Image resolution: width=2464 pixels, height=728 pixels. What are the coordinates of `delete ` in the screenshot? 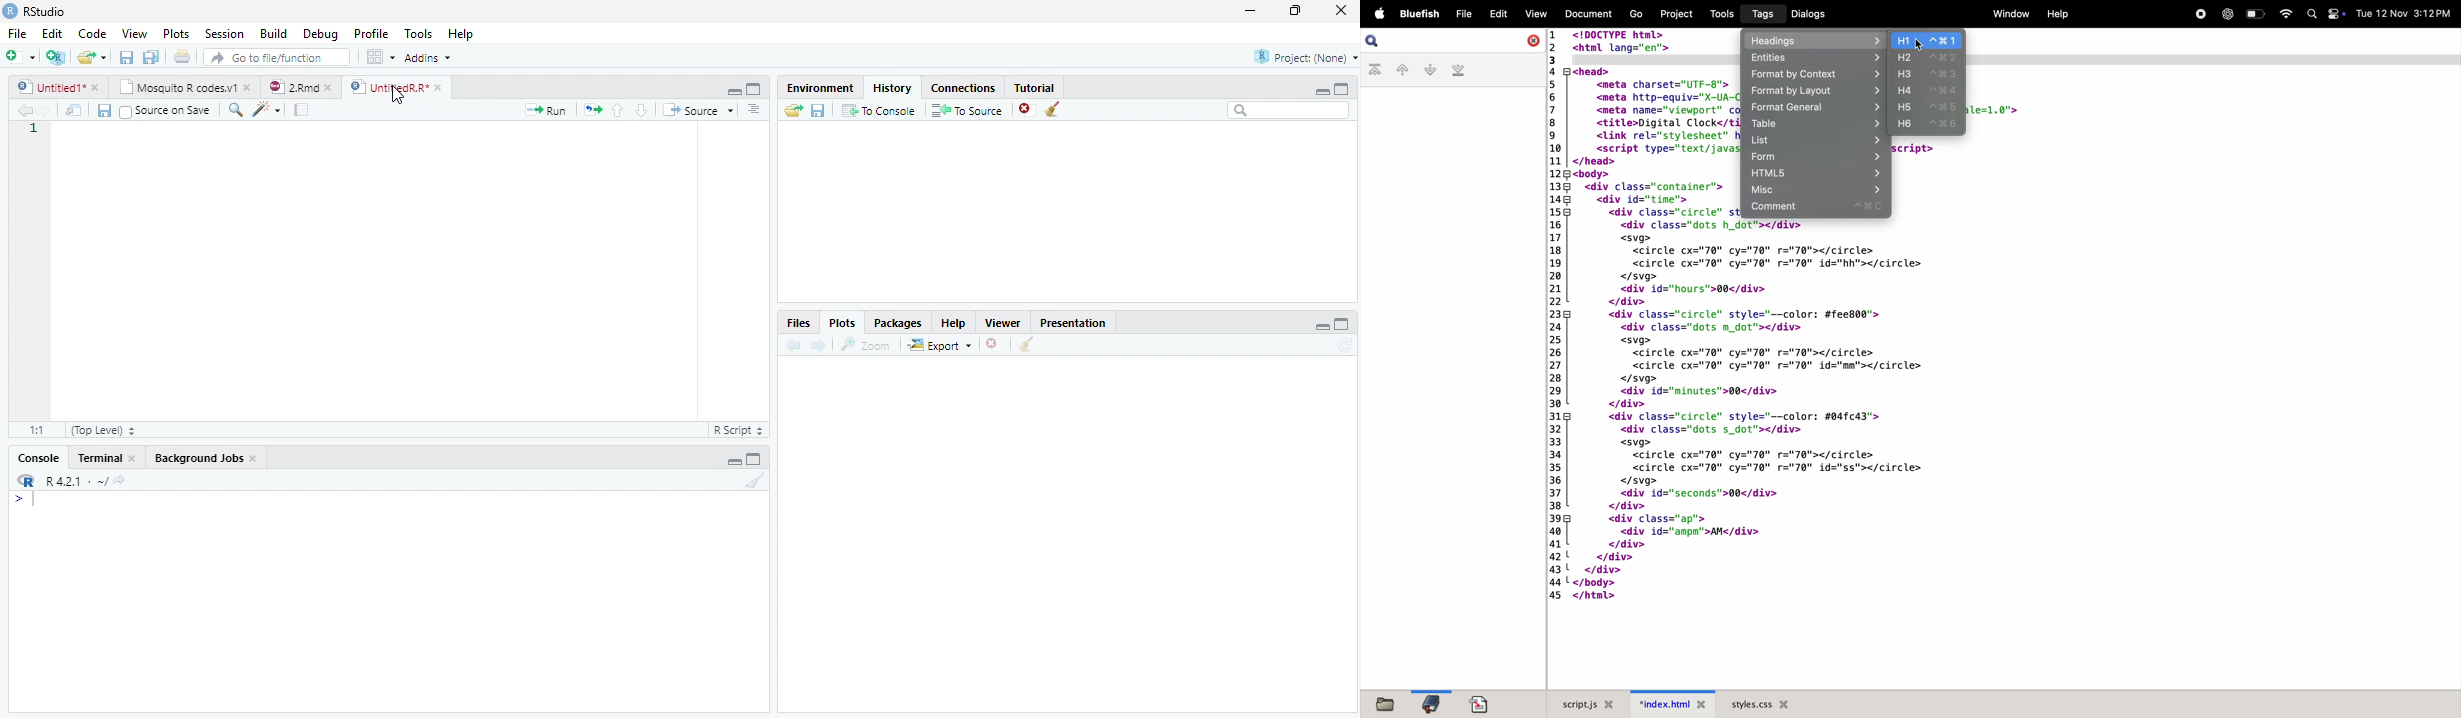 It's located at (994, 343).